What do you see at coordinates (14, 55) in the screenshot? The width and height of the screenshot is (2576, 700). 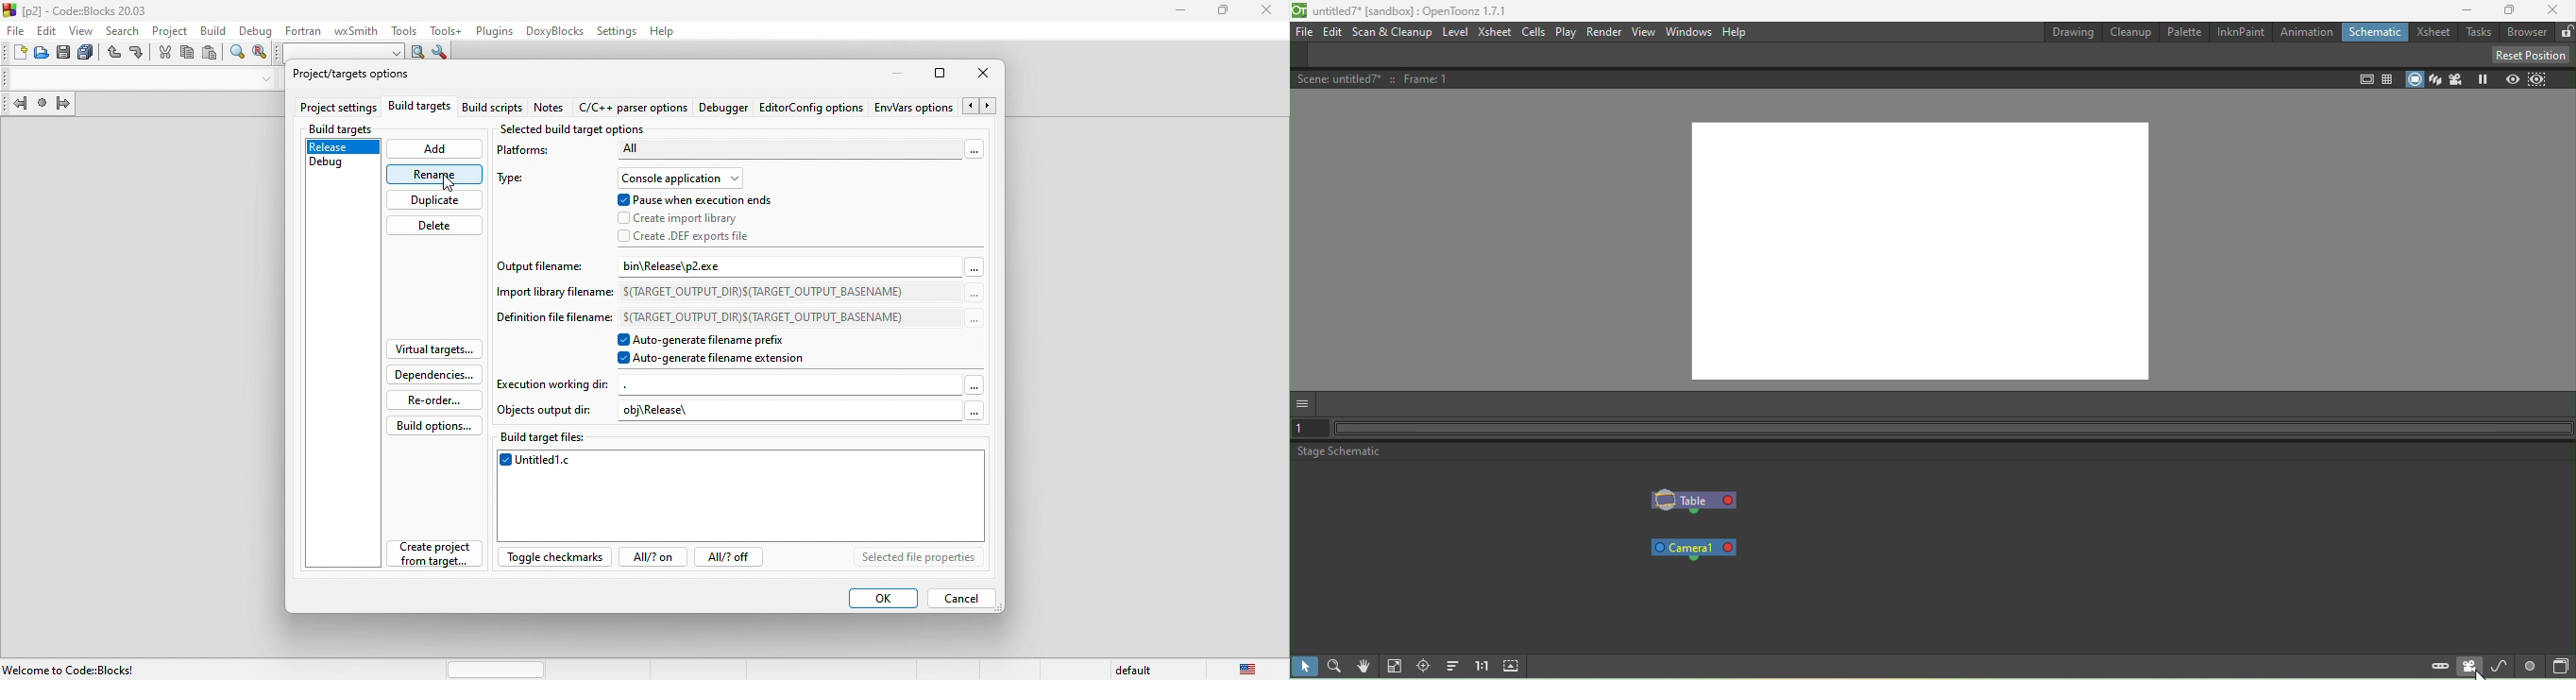 I see `new` at bounding box center [14, 55].